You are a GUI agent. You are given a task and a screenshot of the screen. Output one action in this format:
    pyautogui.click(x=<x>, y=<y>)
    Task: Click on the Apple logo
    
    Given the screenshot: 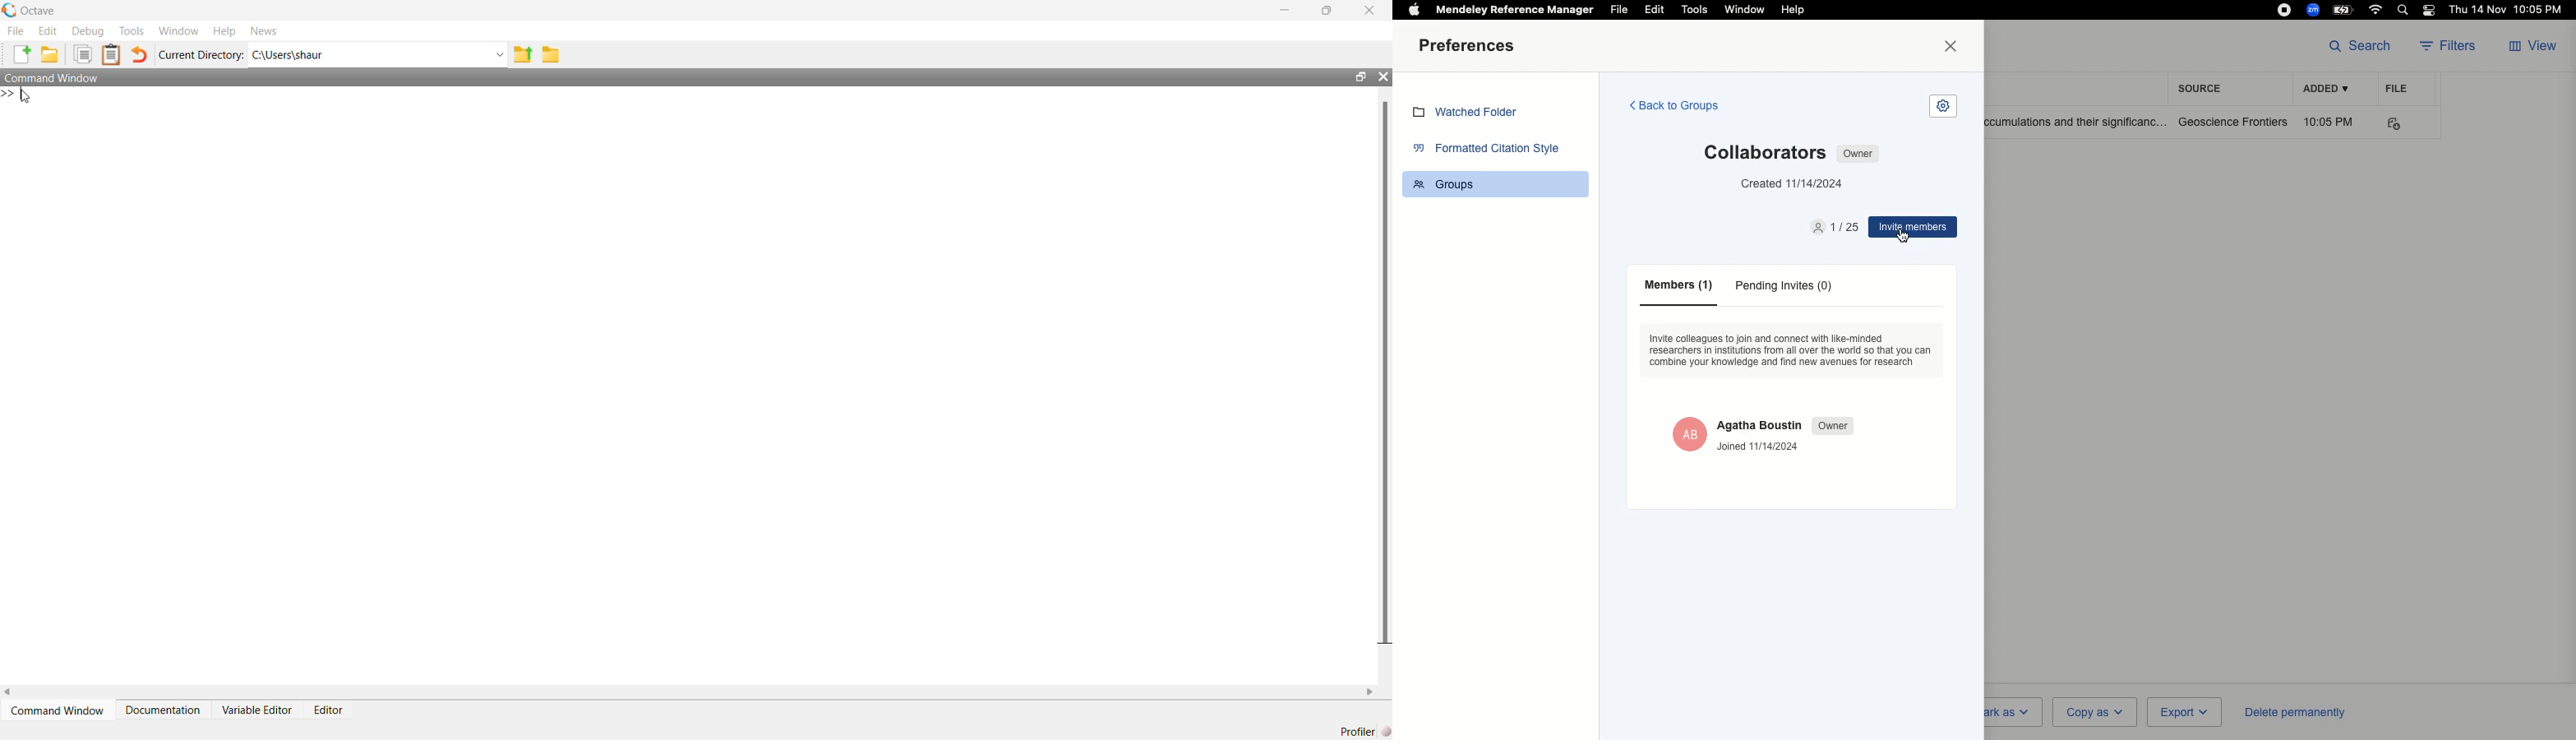 What is the action you would take?
    pyautogui.click(x=1414, y=8)
    